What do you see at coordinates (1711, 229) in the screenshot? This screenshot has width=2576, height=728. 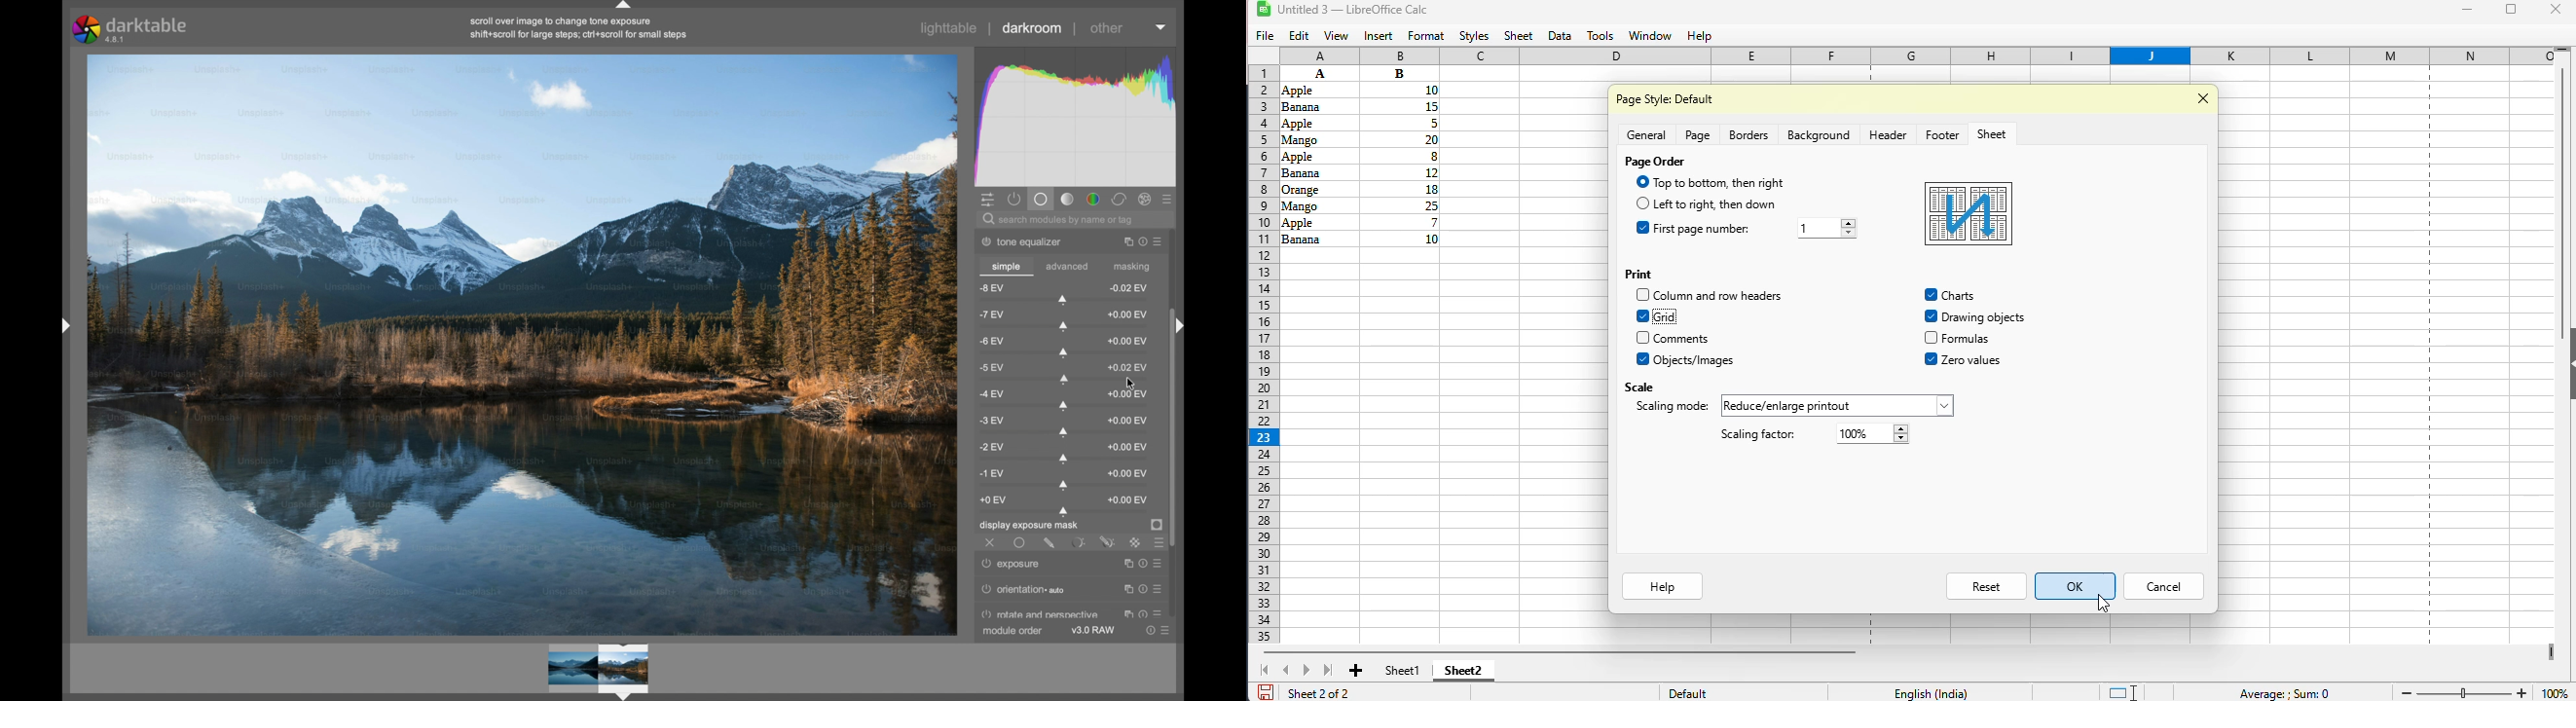 I see `first page number: 1` at bounding box center [1711, 229].